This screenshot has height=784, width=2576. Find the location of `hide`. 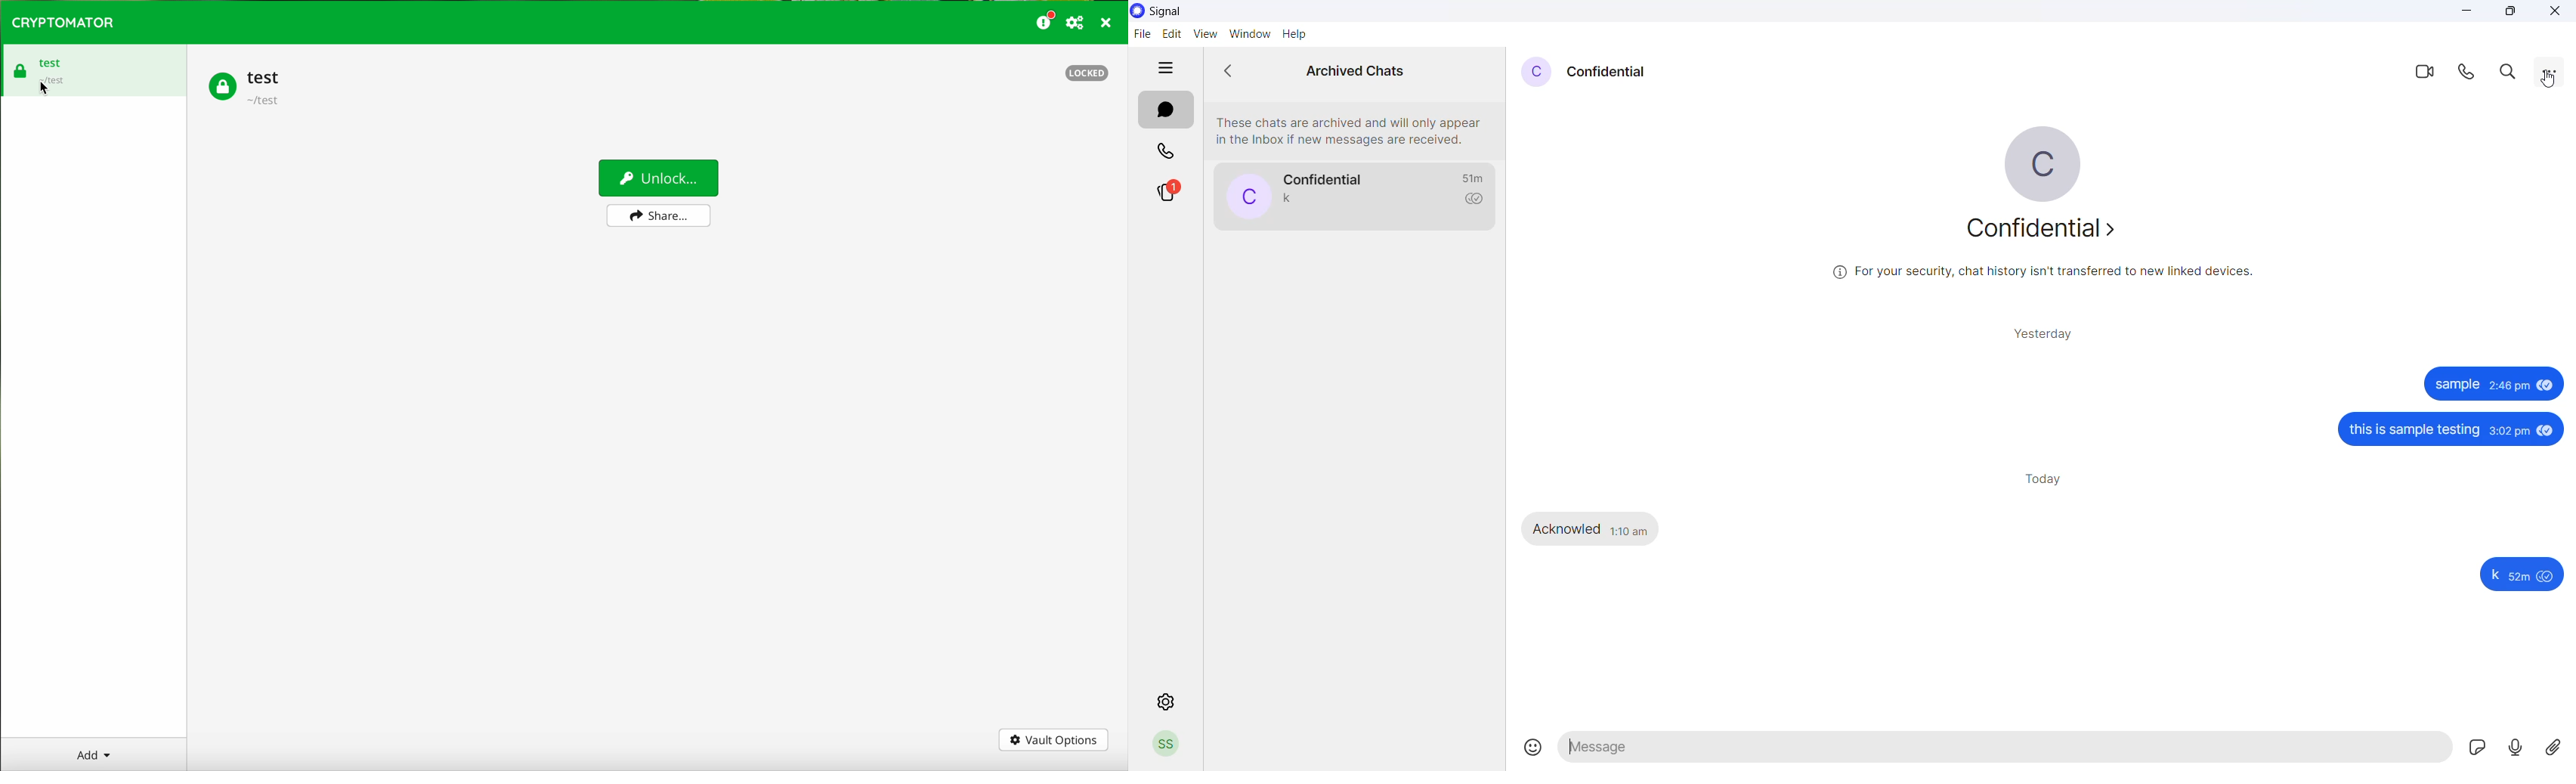

hide is located at coordinates (1164, 69).